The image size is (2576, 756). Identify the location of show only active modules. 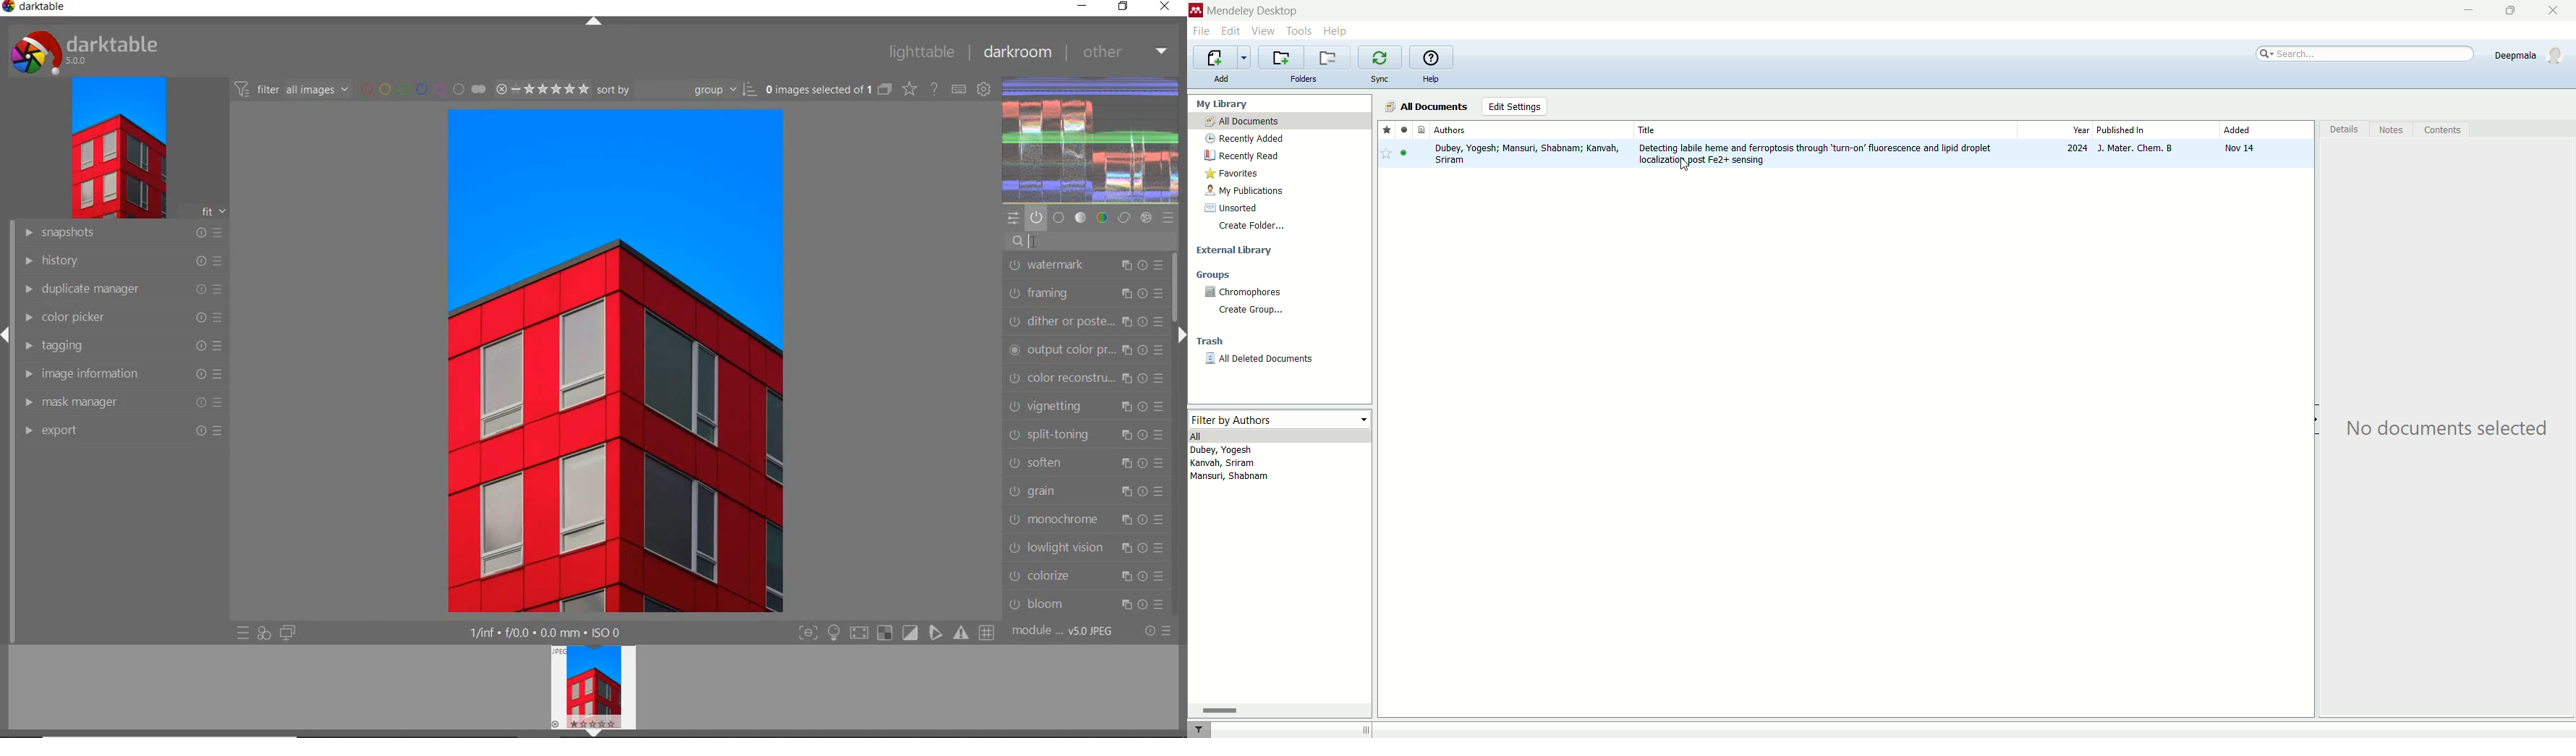
(1036, 217).